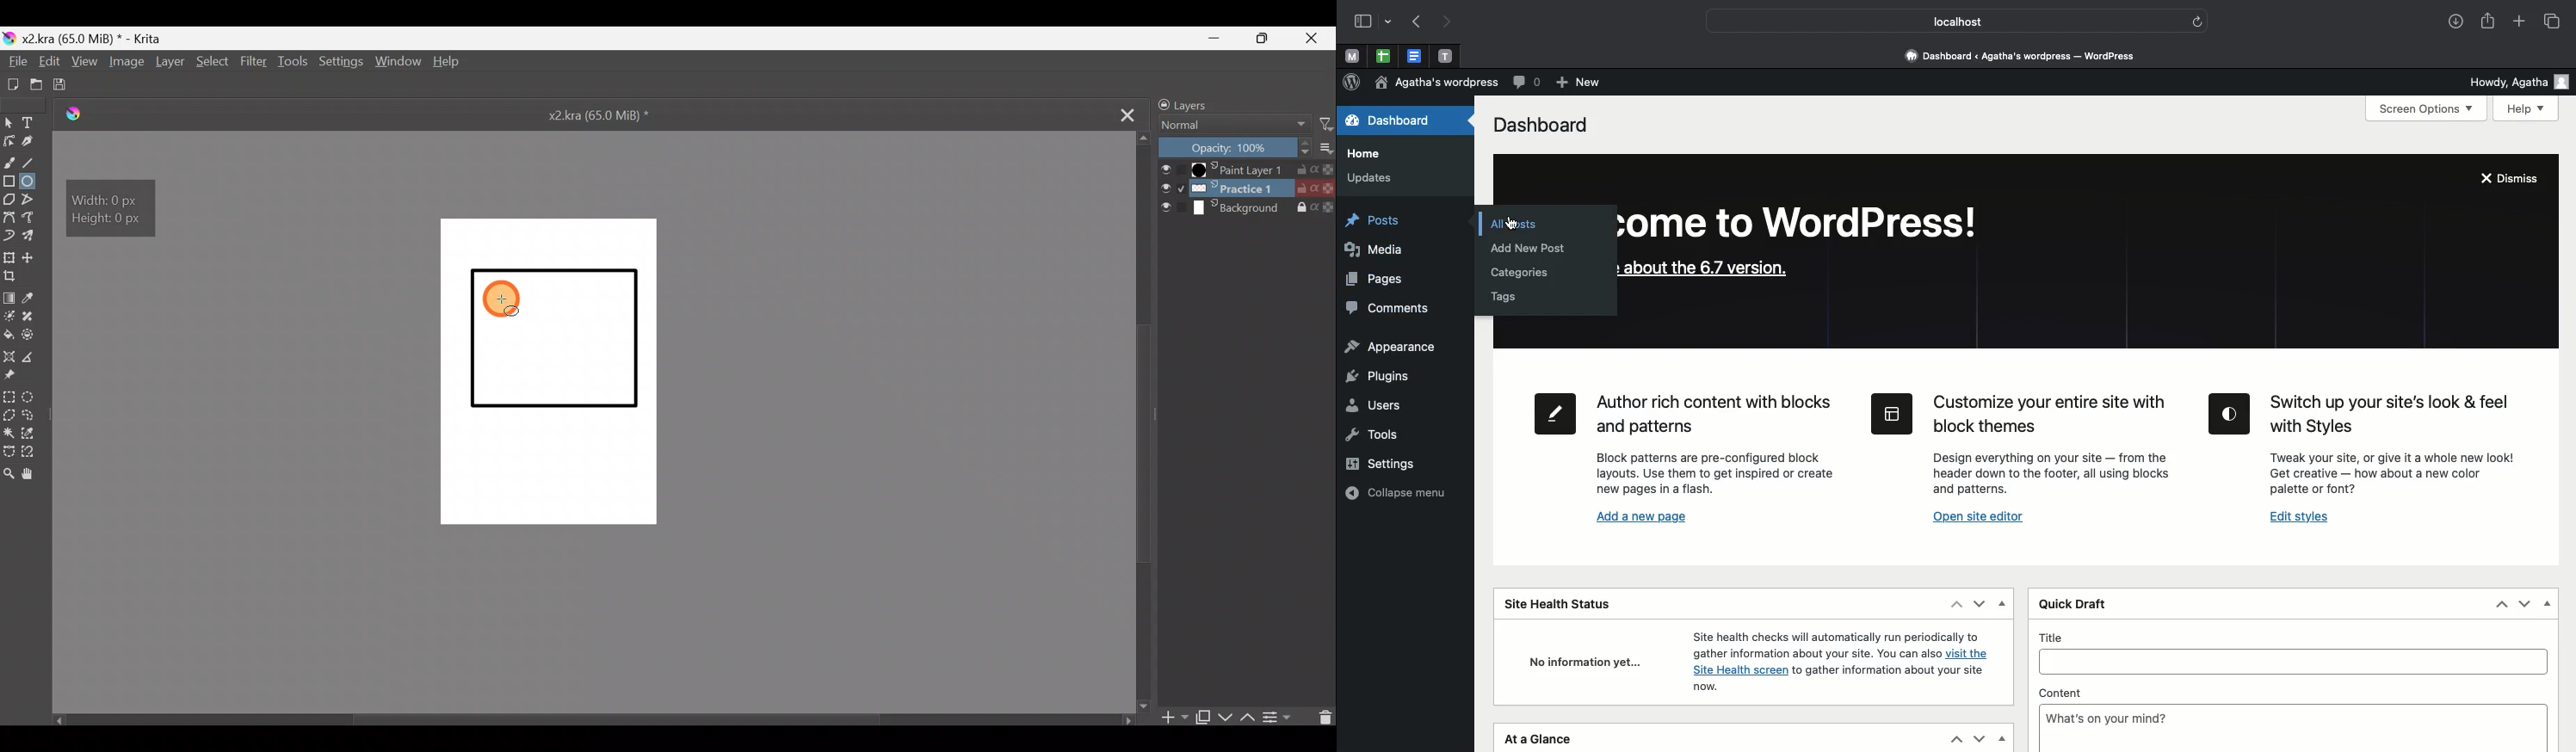  Describe the element at coordinates (2293, 661) in the screenshot. I see `Title` at that location.